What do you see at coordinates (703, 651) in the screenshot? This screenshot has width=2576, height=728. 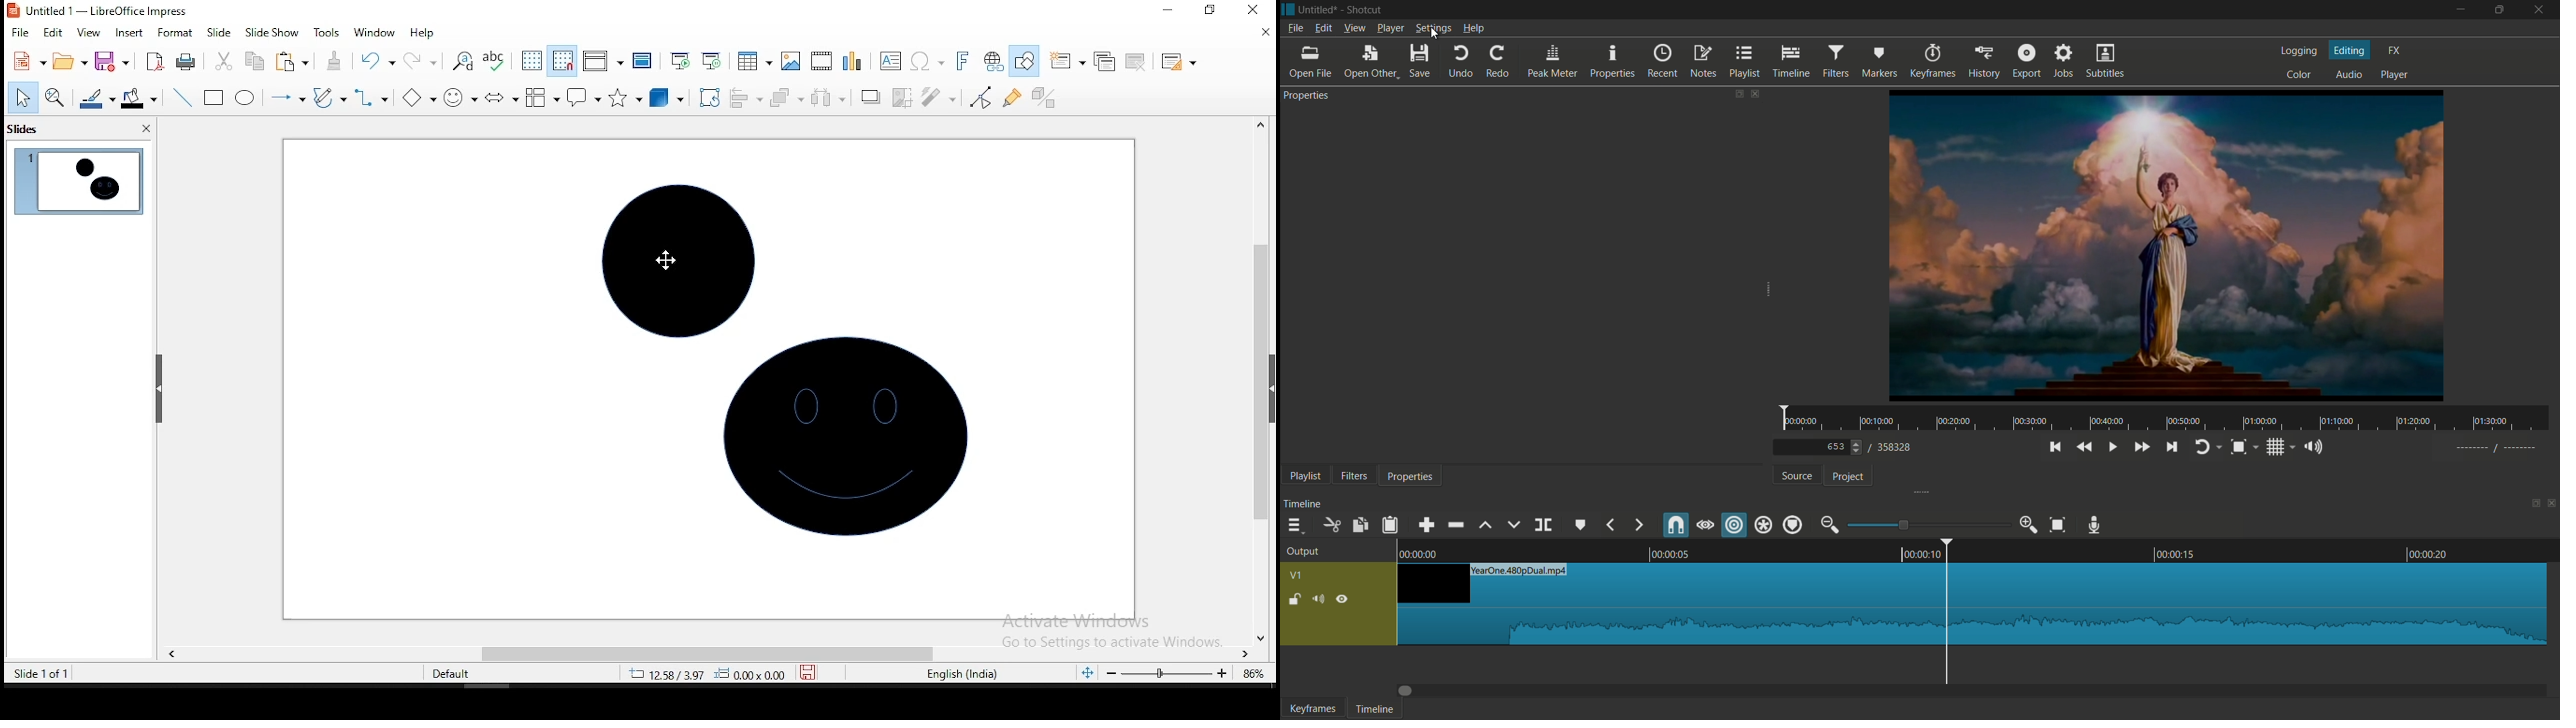 I see `scroll bar` at bounding box center [703, 651].